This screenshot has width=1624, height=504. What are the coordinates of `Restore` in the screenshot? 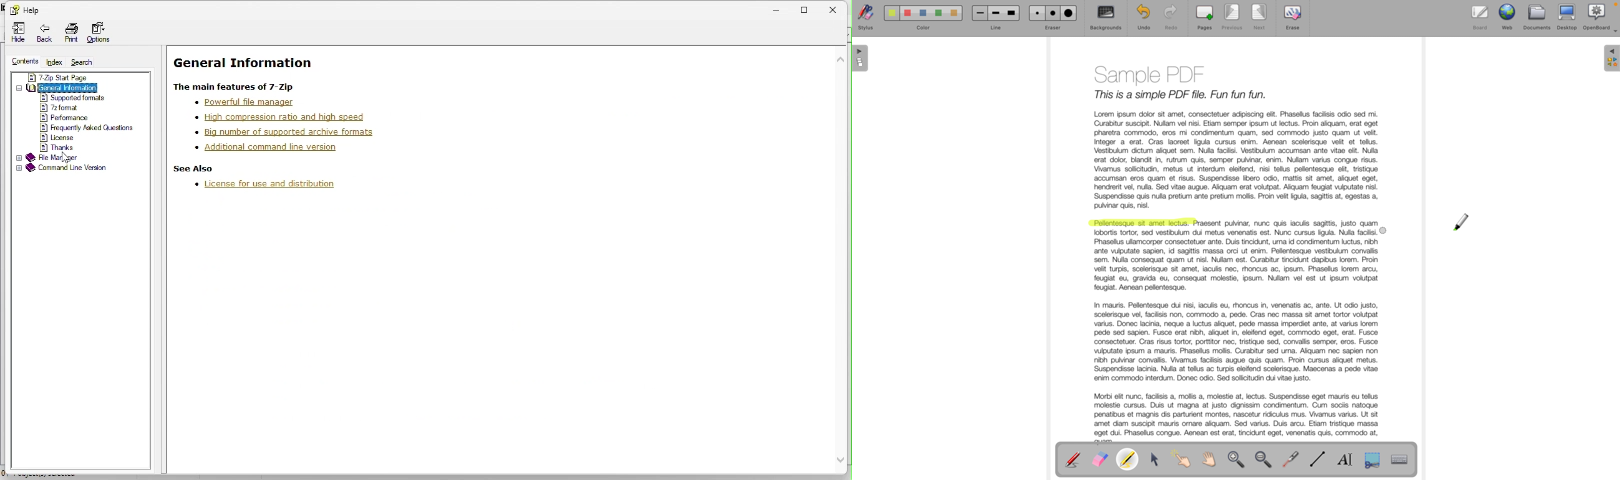 It's located at (807, 7).